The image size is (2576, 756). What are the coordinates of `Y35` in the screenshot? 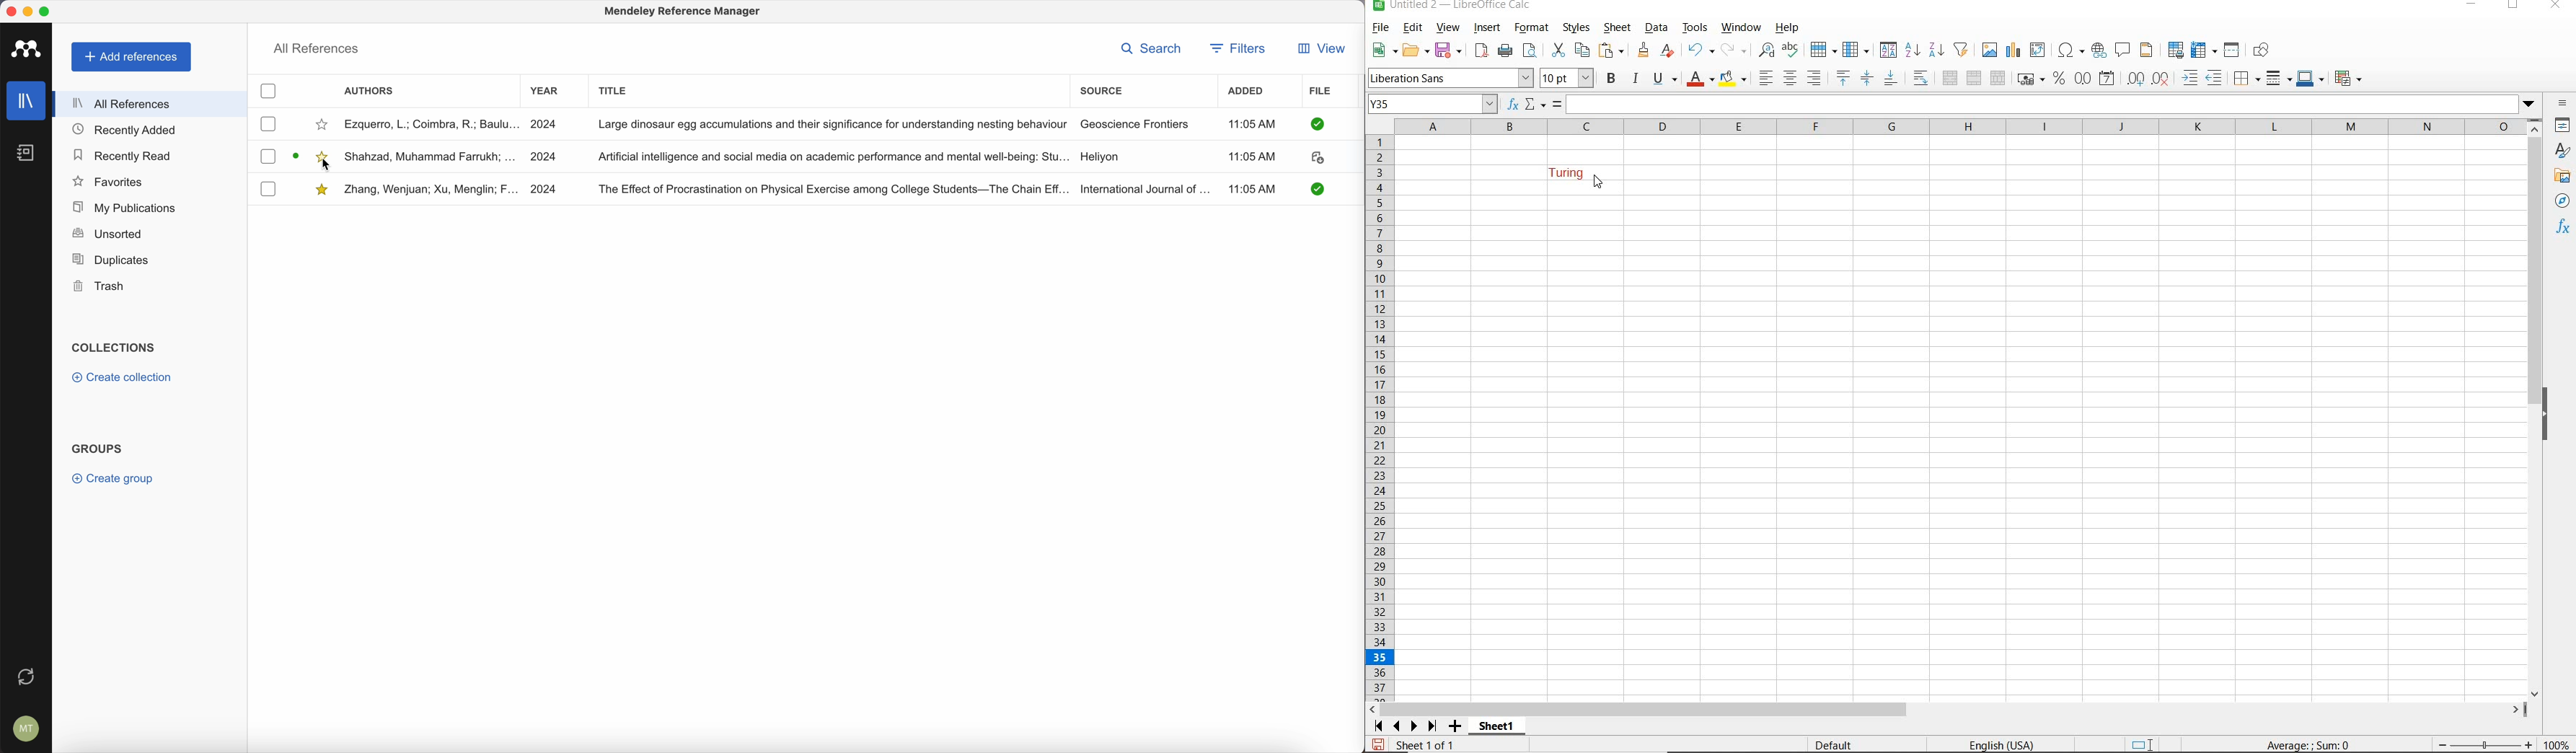 It's located at (1432, 103).